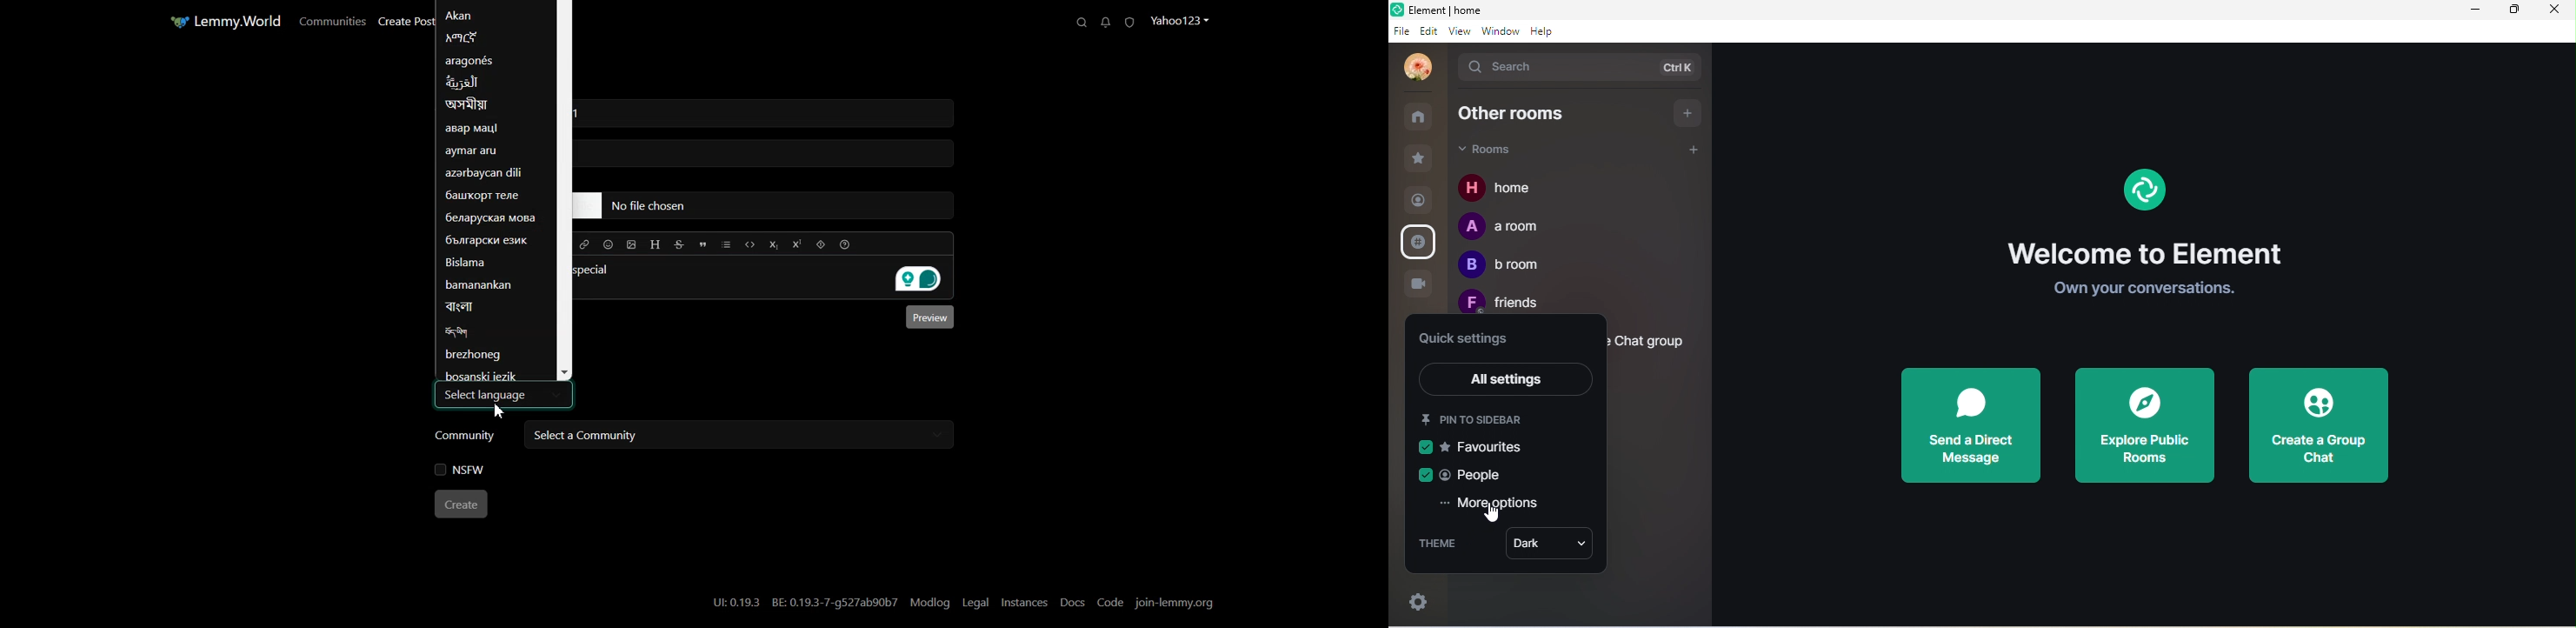  I want to click on typing field, so click(767, 112).